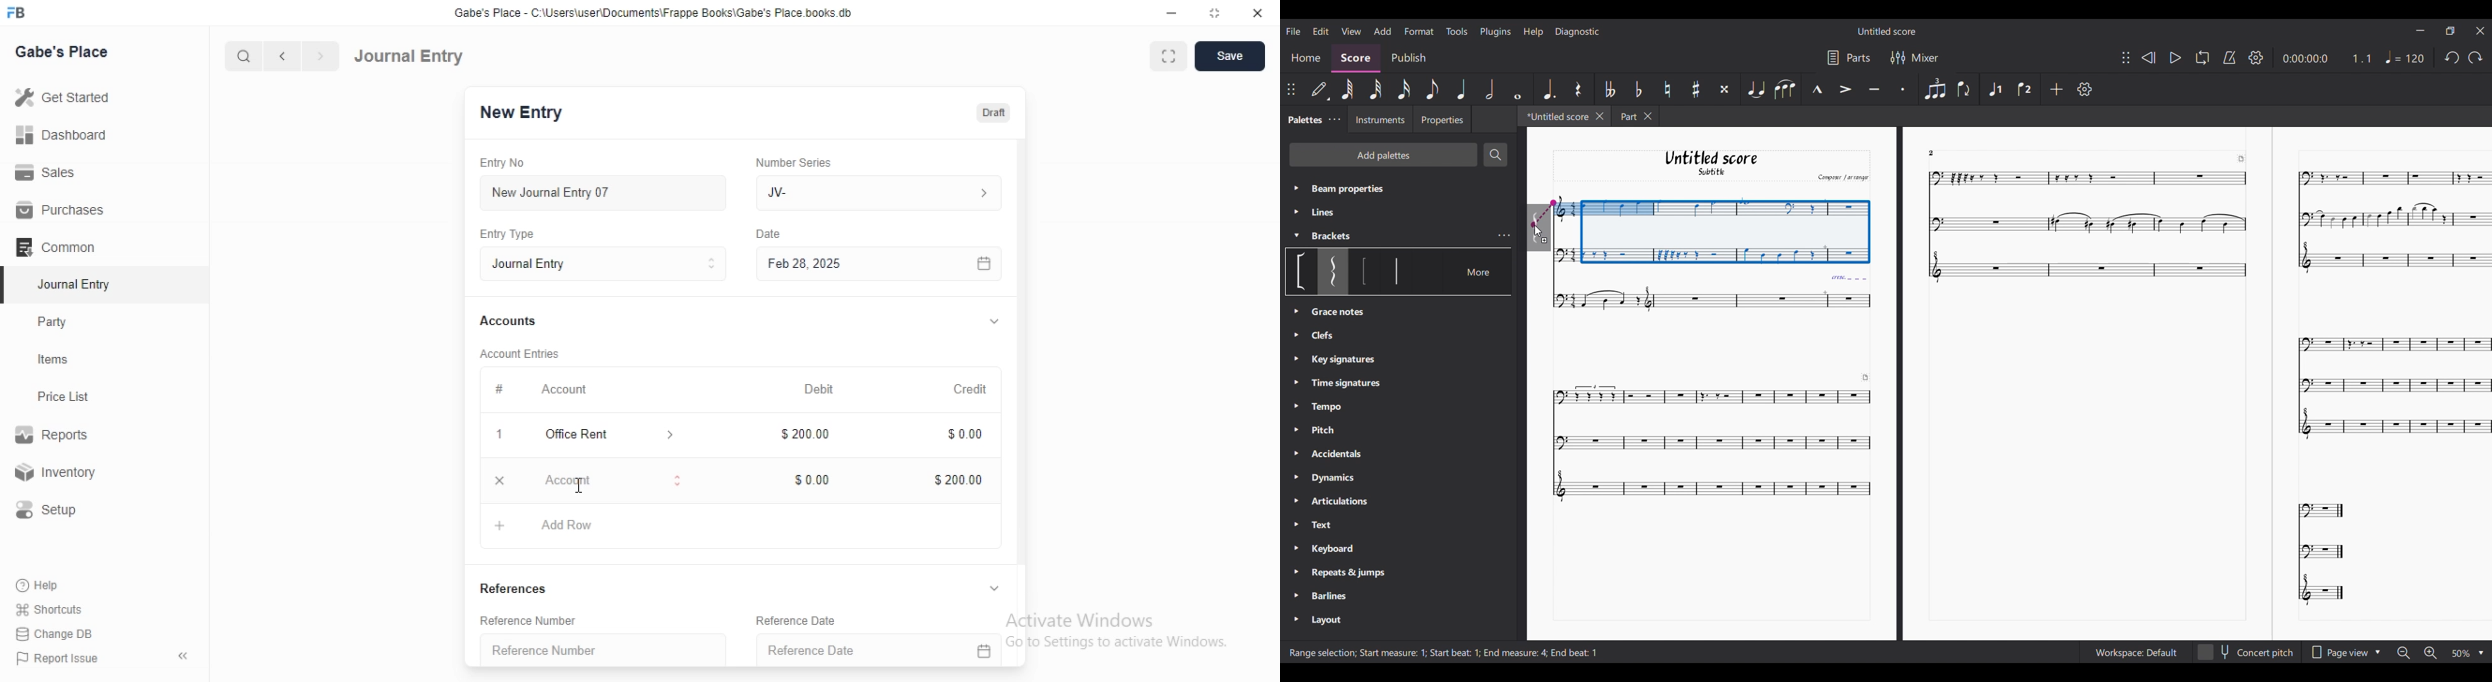 The width and height of the screenshot is (2492, 700). I want to click on , so click(1296, 358).